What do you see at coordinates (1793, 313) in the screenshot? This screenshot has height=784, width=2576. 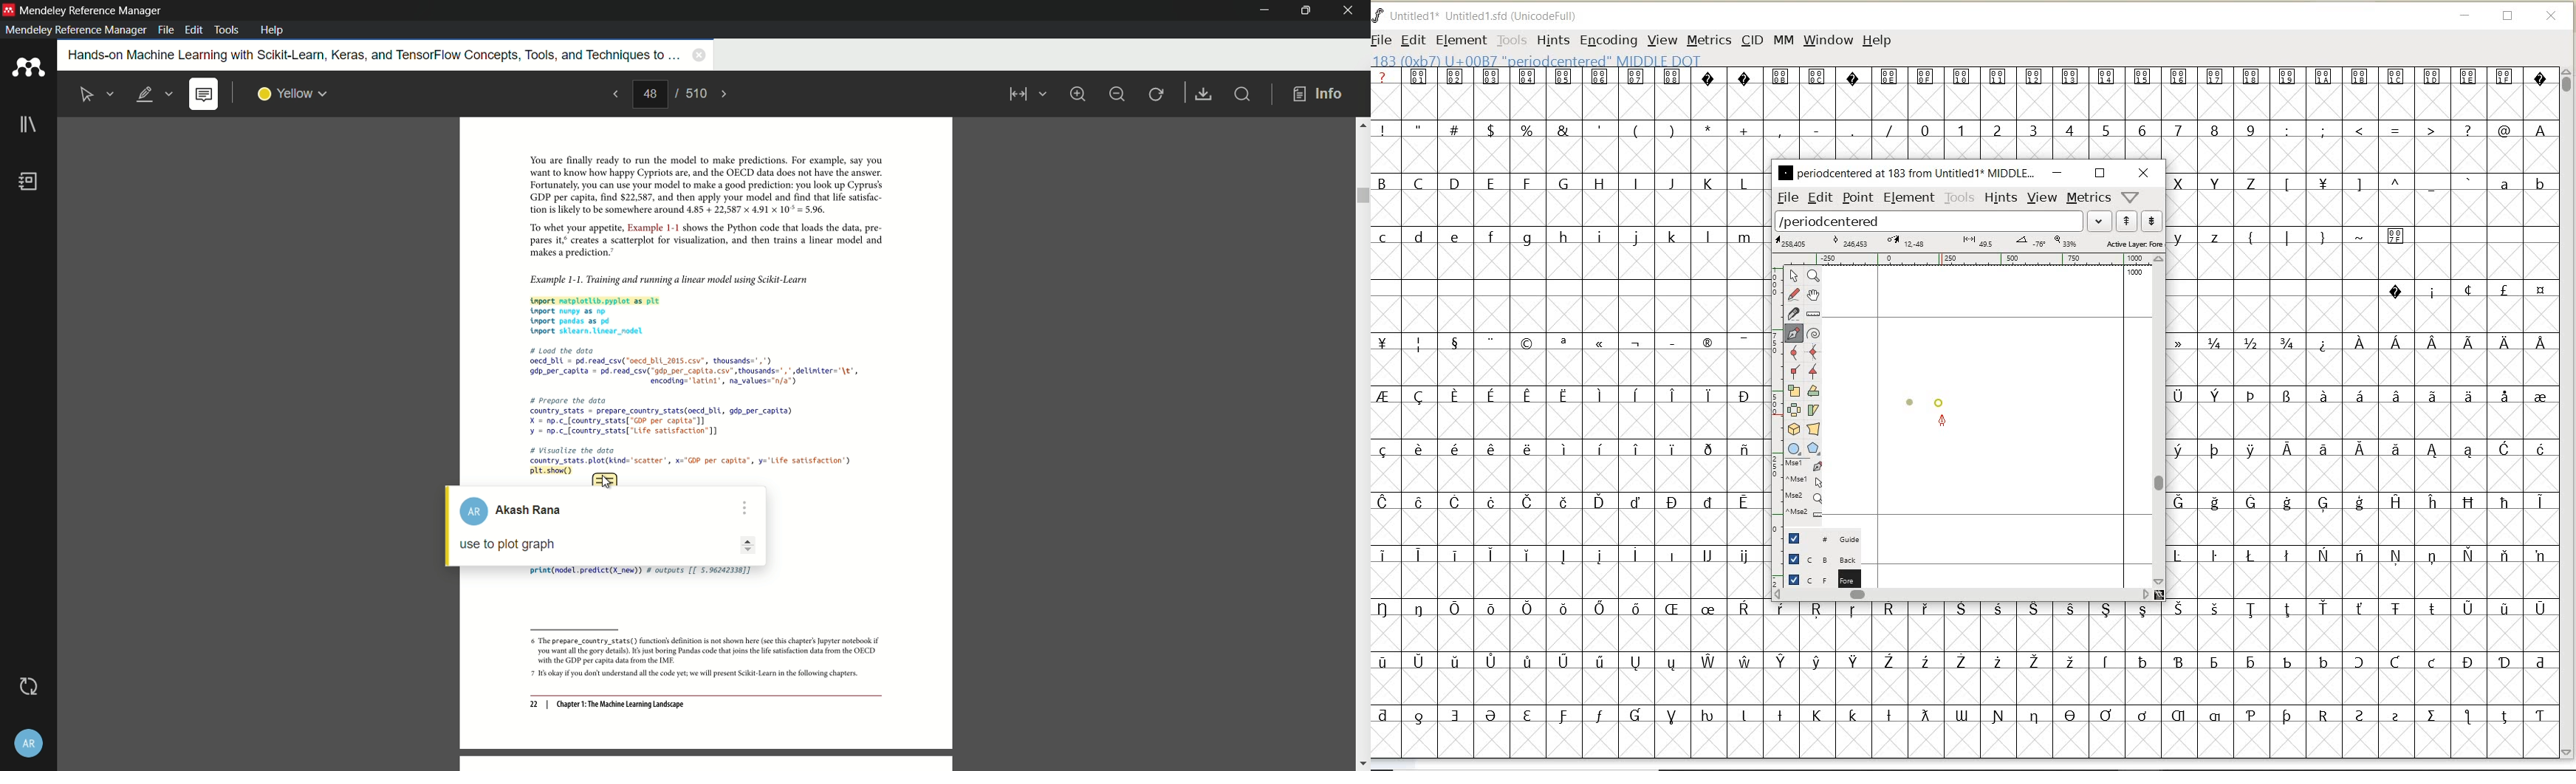 I see `cut splines in two` at bounding box center [1793, 313].